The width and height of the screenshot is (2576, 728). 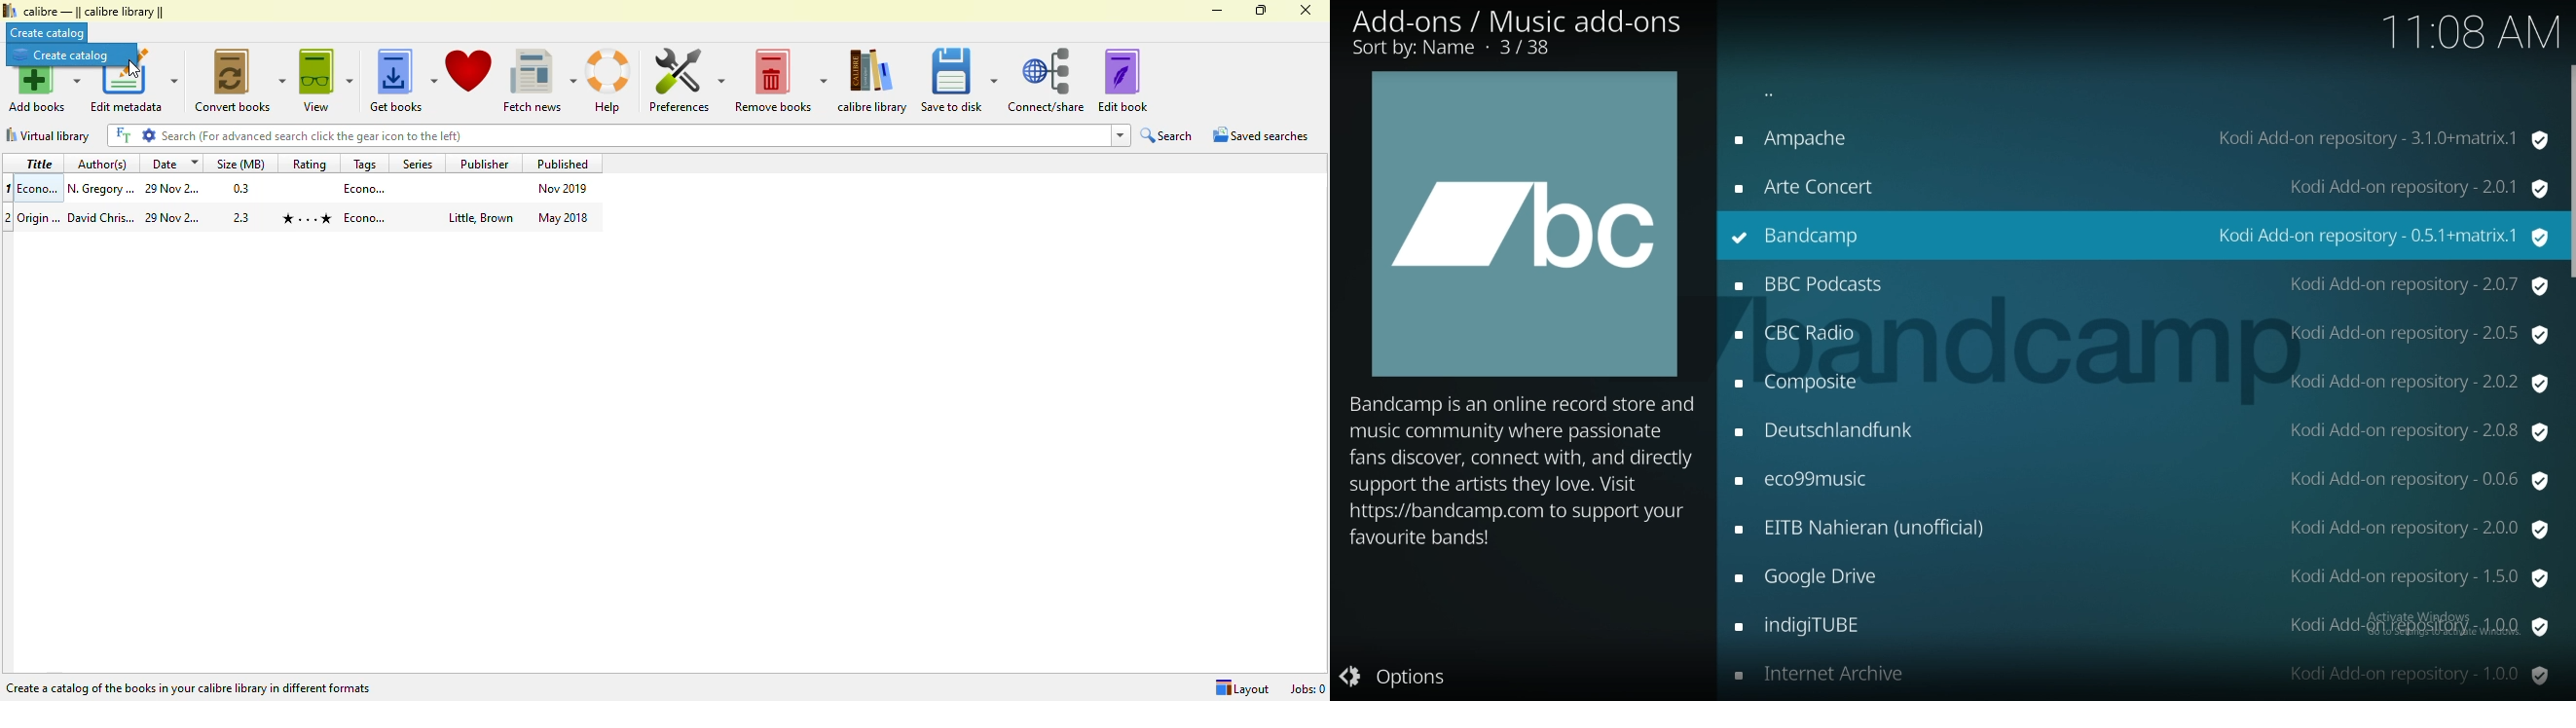 I want to click on add on, so click(x=2141, y=673).